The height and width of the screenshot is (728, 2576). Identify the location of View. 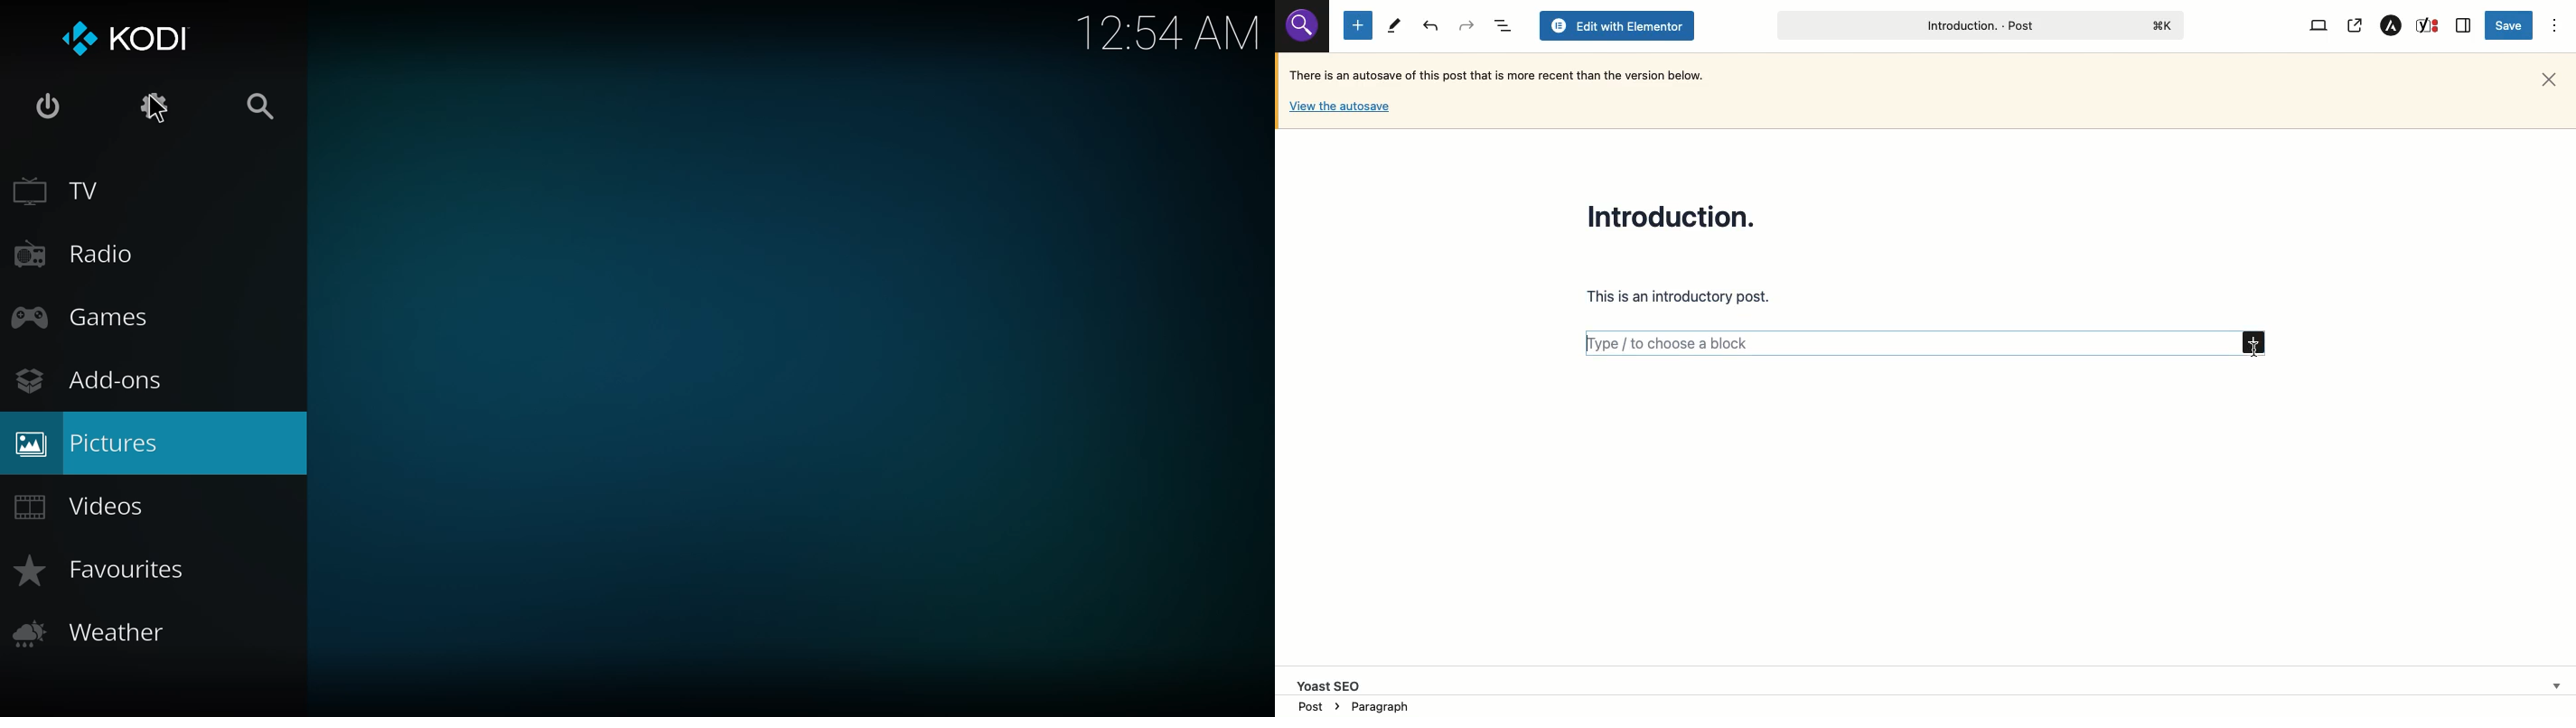
(2321, 26).